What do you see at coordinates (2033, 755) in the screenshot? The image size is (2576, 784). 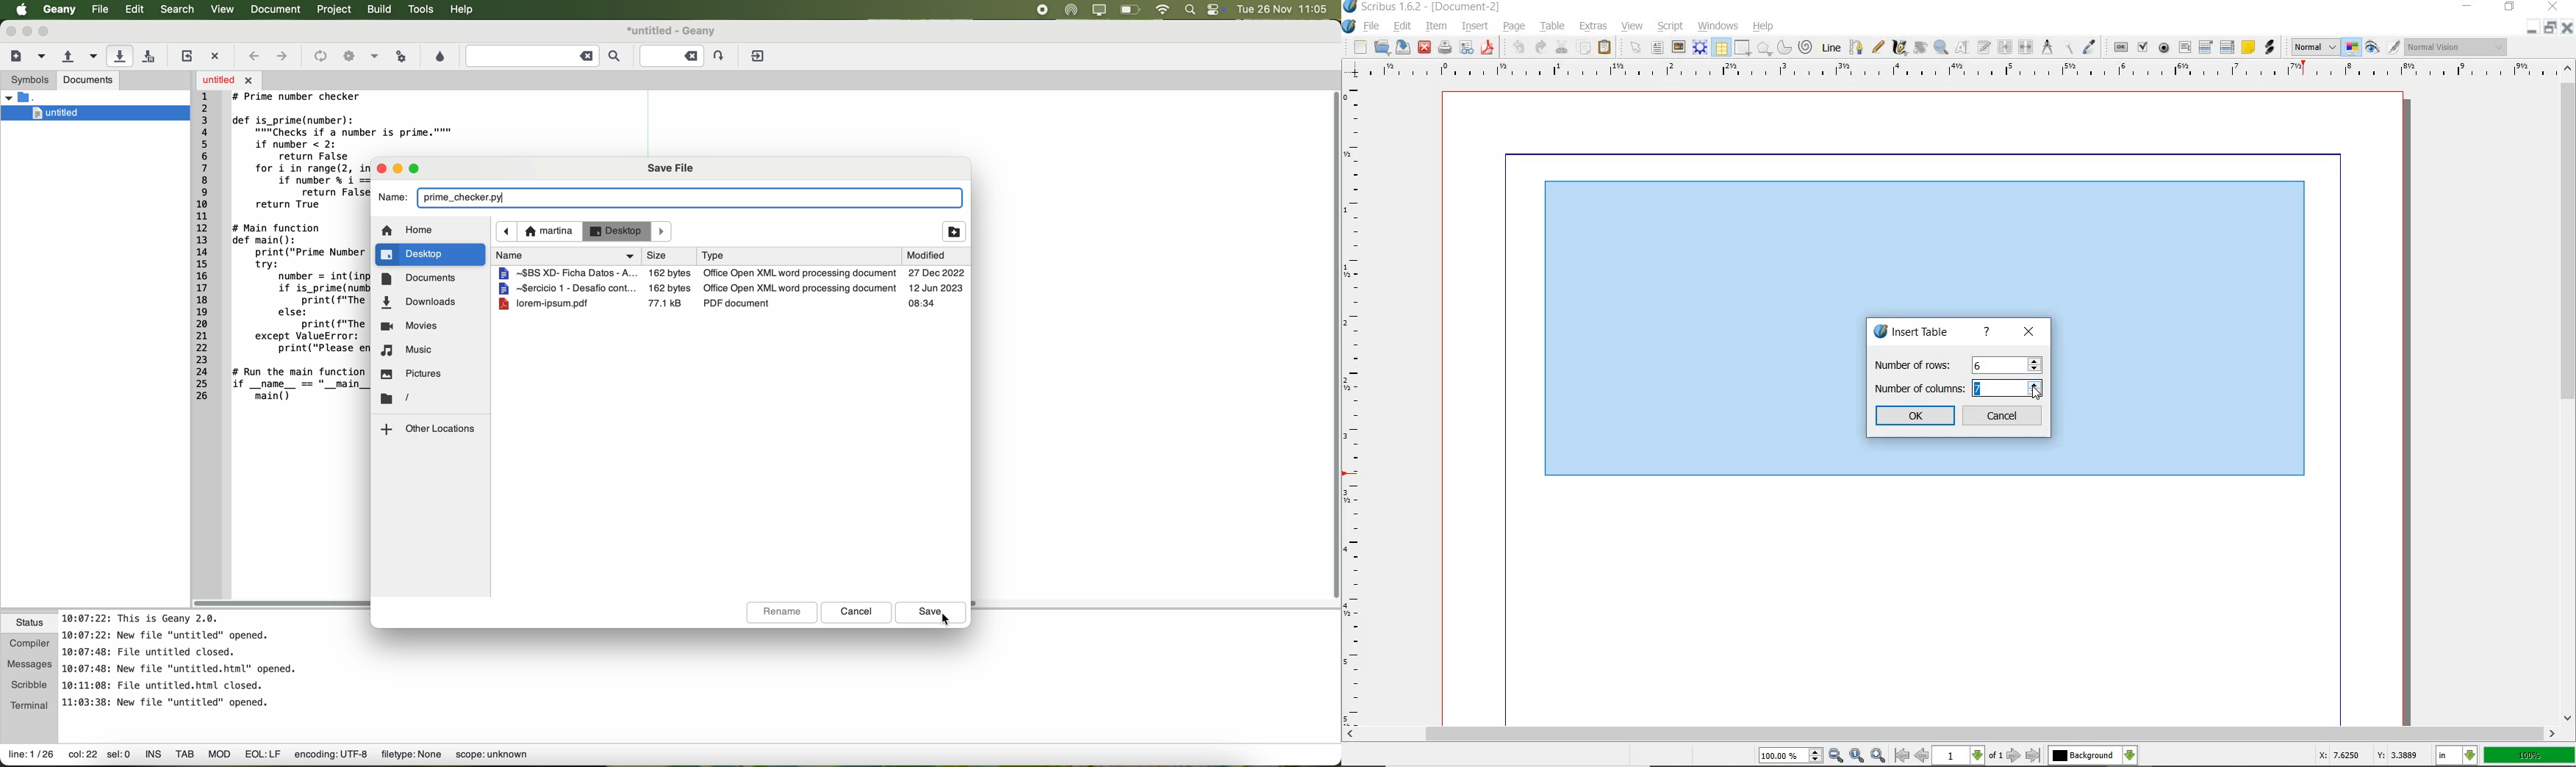 I see `go to last page` at bounding box center [2033, 755].